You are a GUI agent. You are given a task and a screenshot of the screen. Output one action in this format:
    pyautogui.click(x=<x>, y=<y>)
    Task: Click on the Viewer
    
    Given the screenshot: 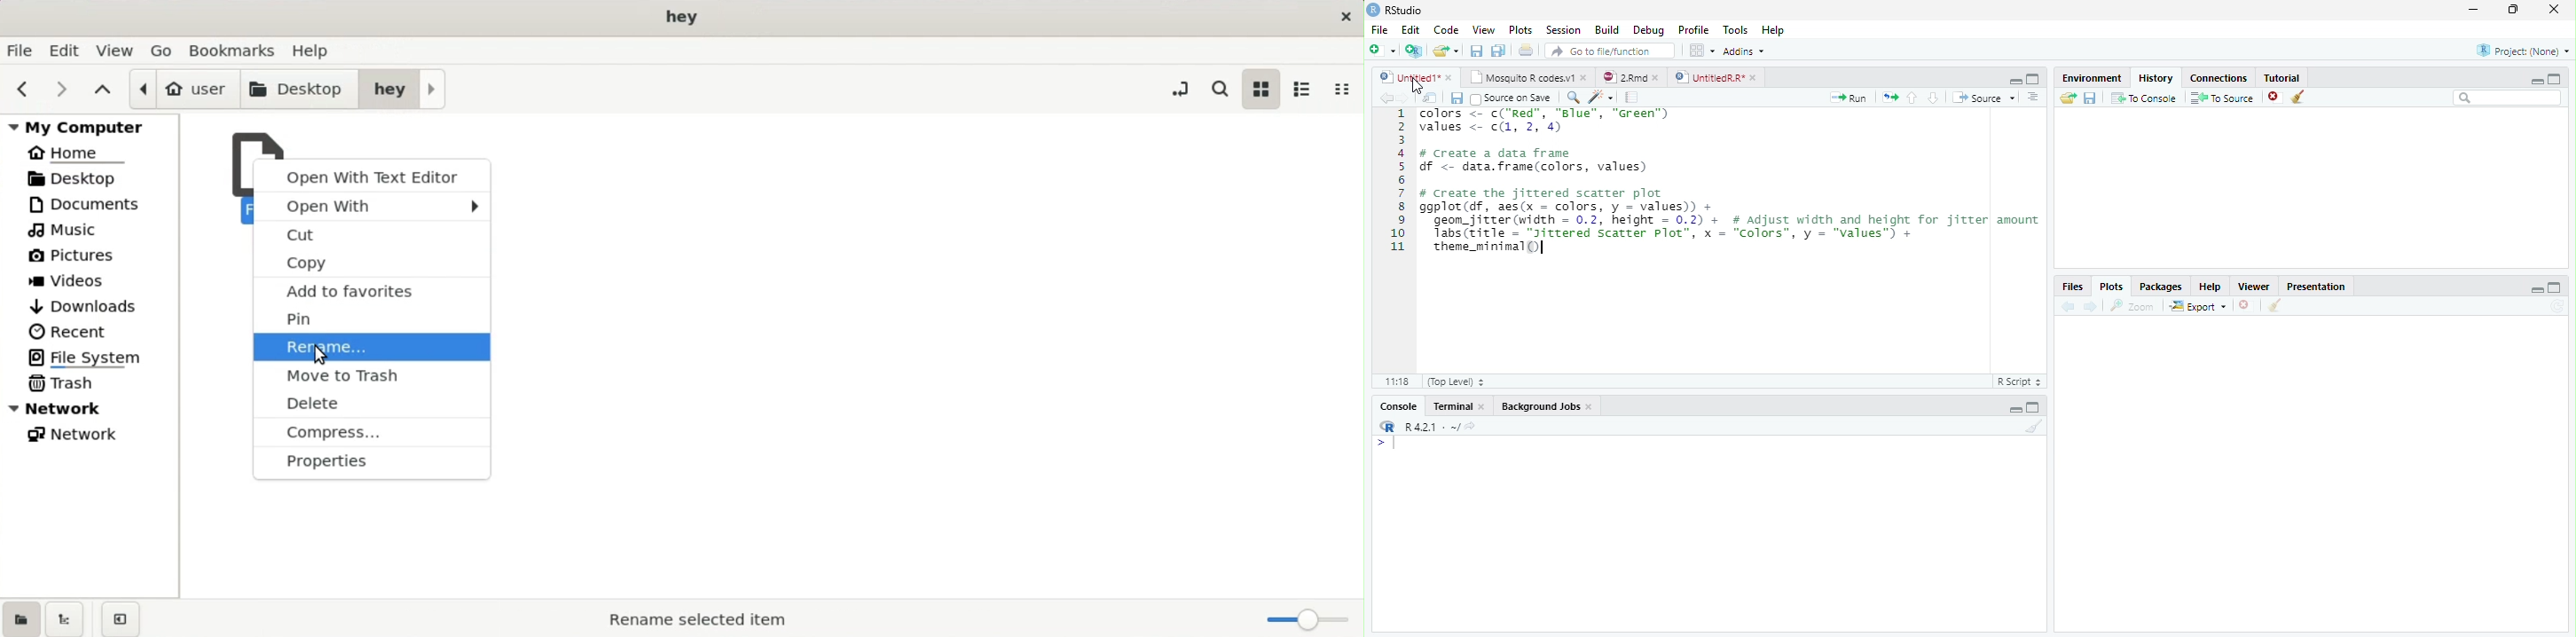 What is the action you would take?
    pyautogui.click(x=2255, y=287)
    